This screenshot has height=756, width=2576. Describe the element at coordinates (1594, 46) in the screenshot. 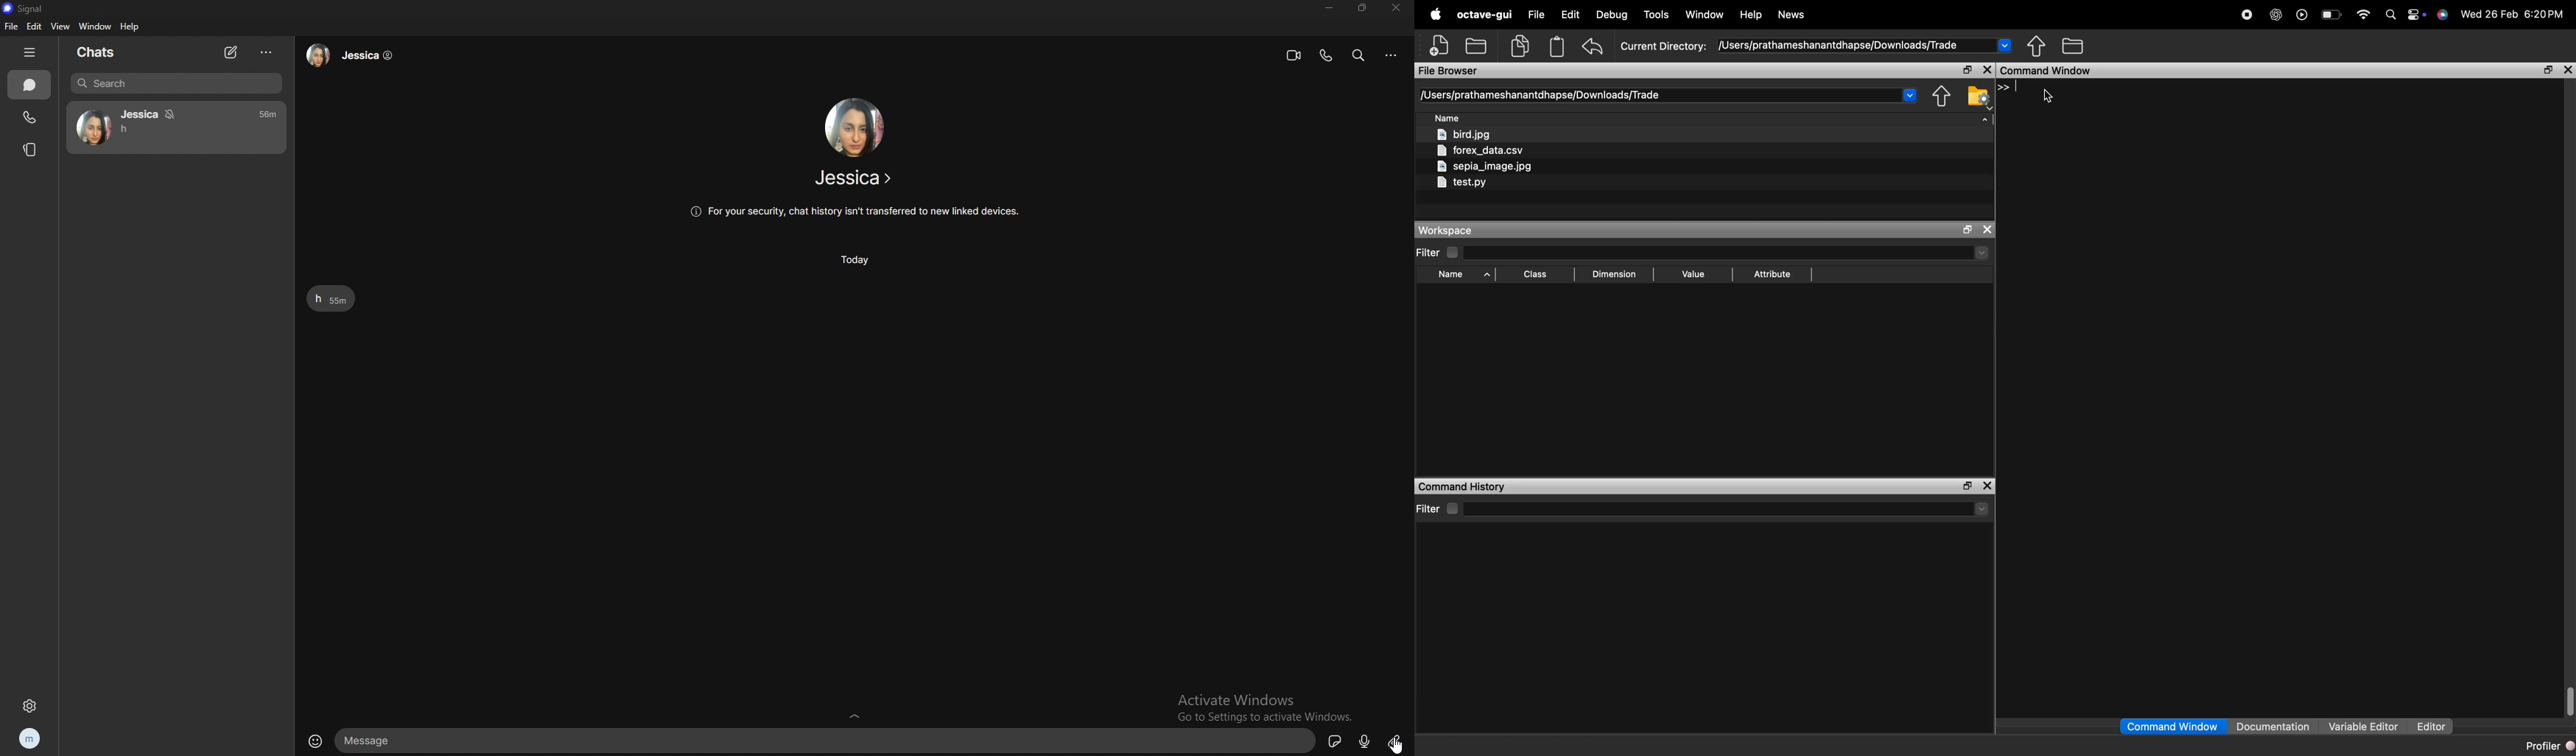

I see `undo` at that location.